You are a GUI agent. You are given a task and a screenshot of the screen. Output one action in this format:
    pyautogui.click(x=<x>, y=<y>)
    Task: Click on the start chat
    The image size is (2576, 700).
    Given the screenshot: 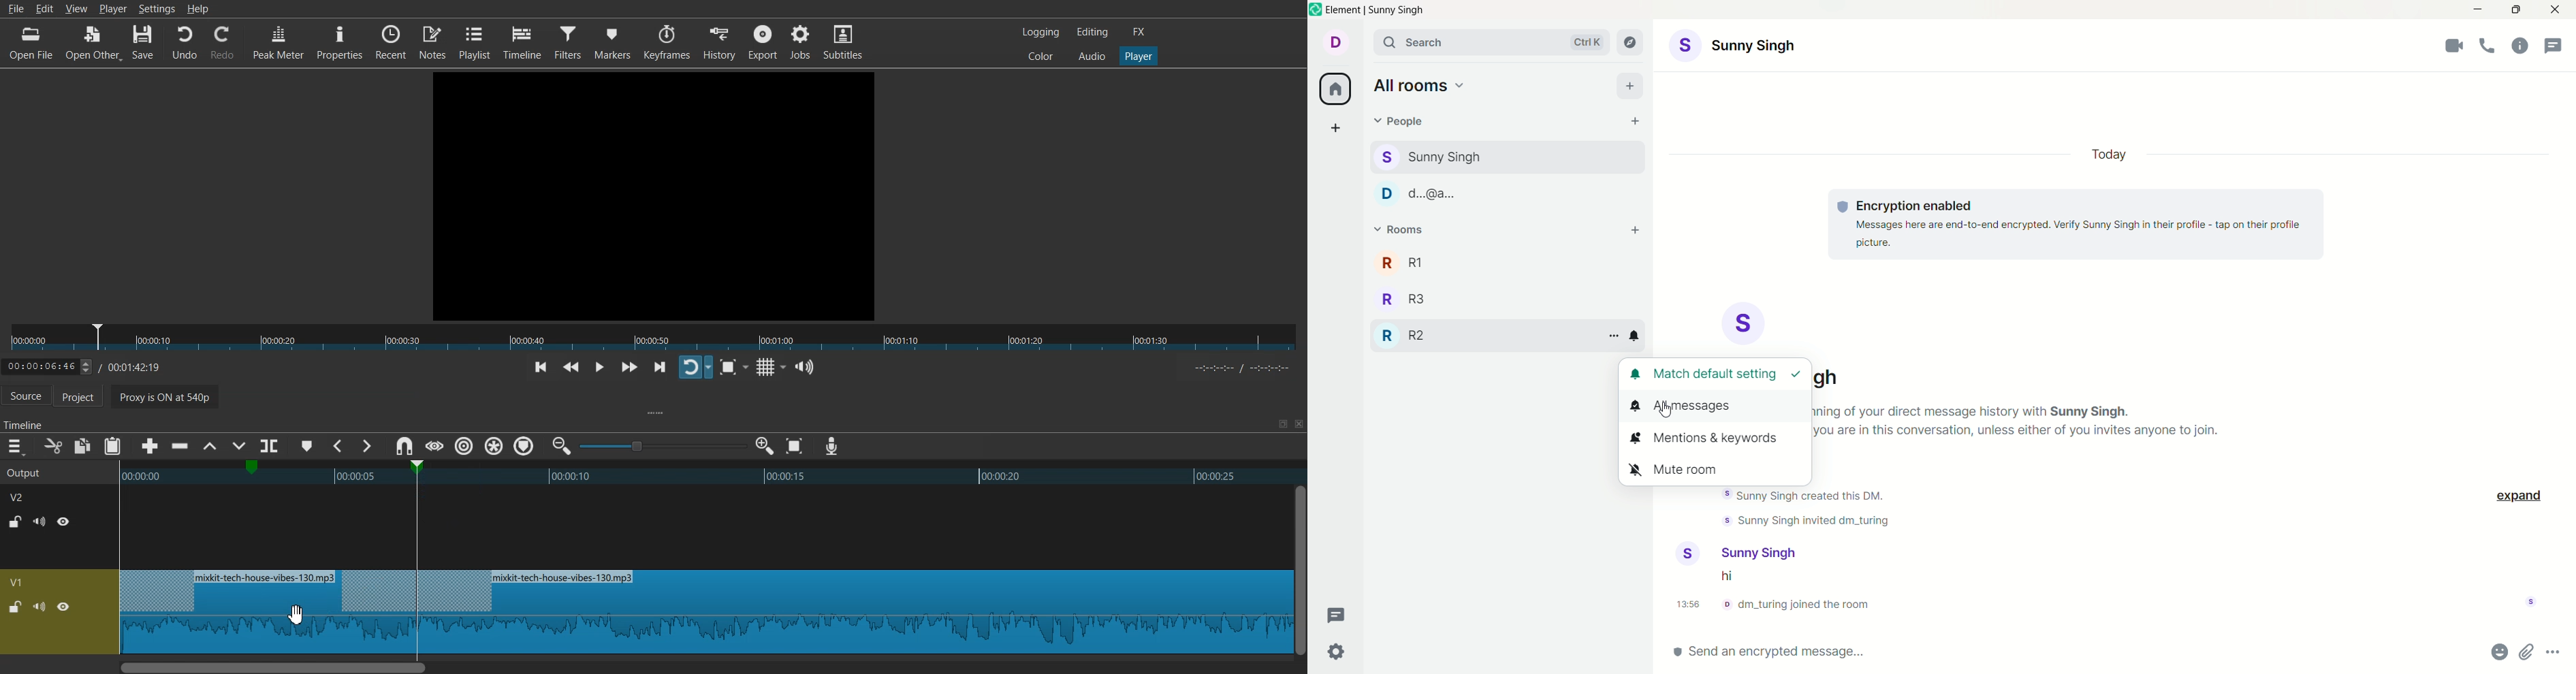 What is the action you would take?
    pyautogui.click(x=1632, y=120)
    